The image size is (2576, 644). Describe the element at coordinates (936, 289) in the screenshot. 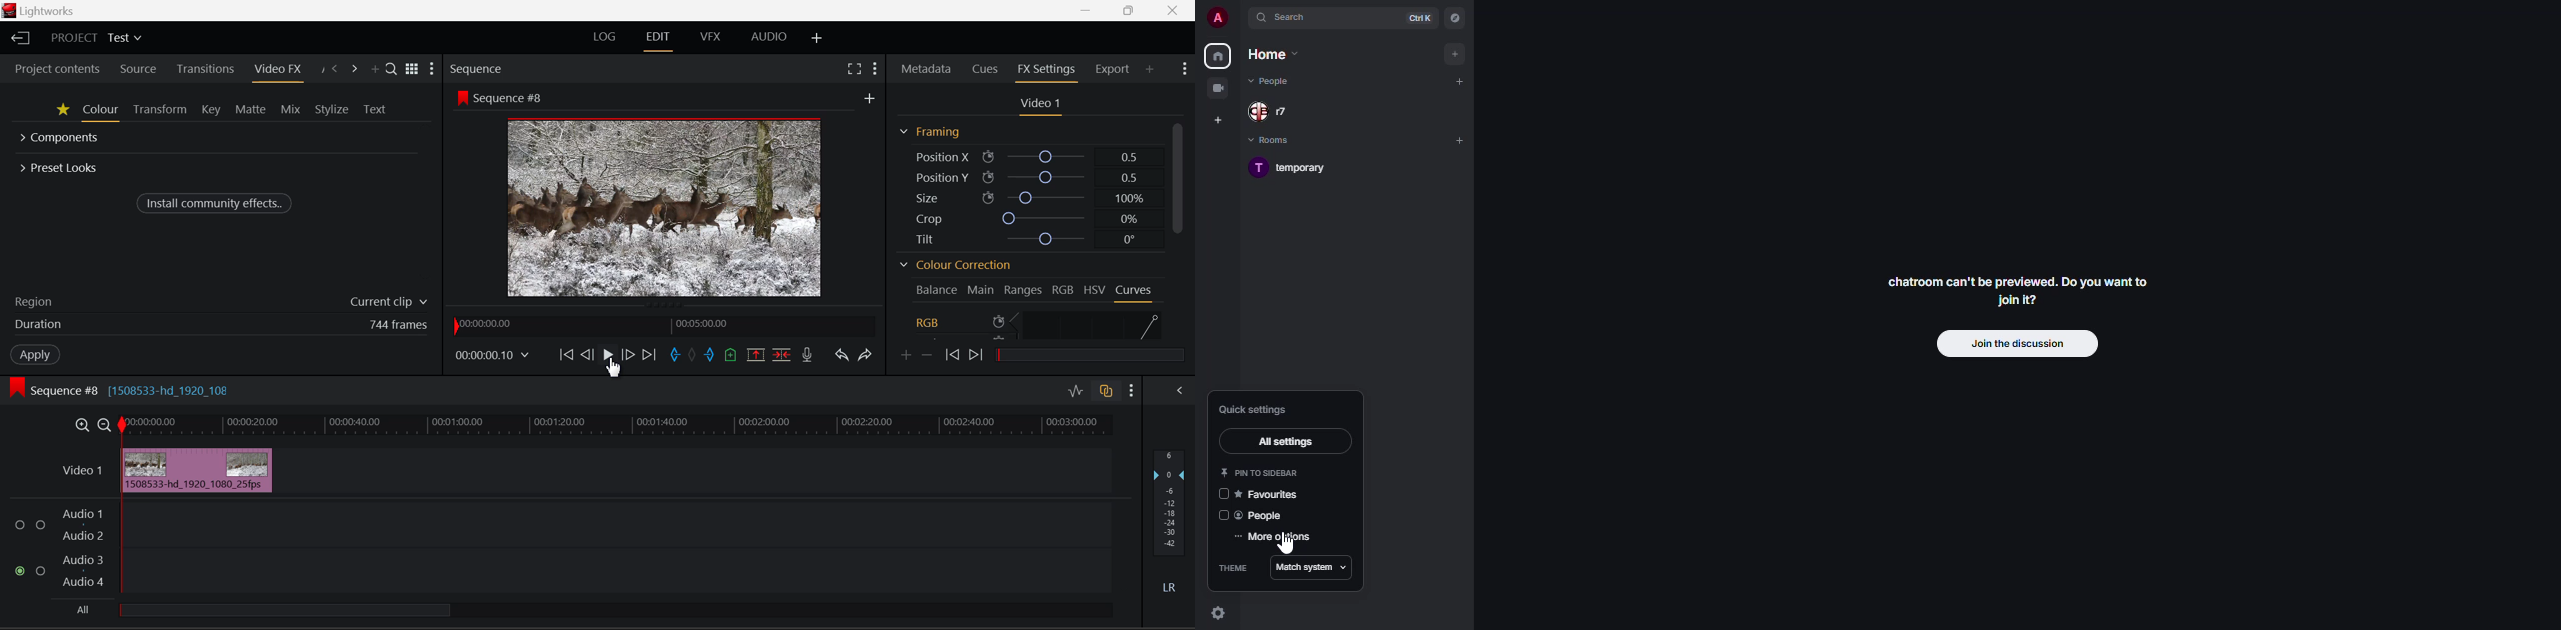

I see `Balance` at that location.